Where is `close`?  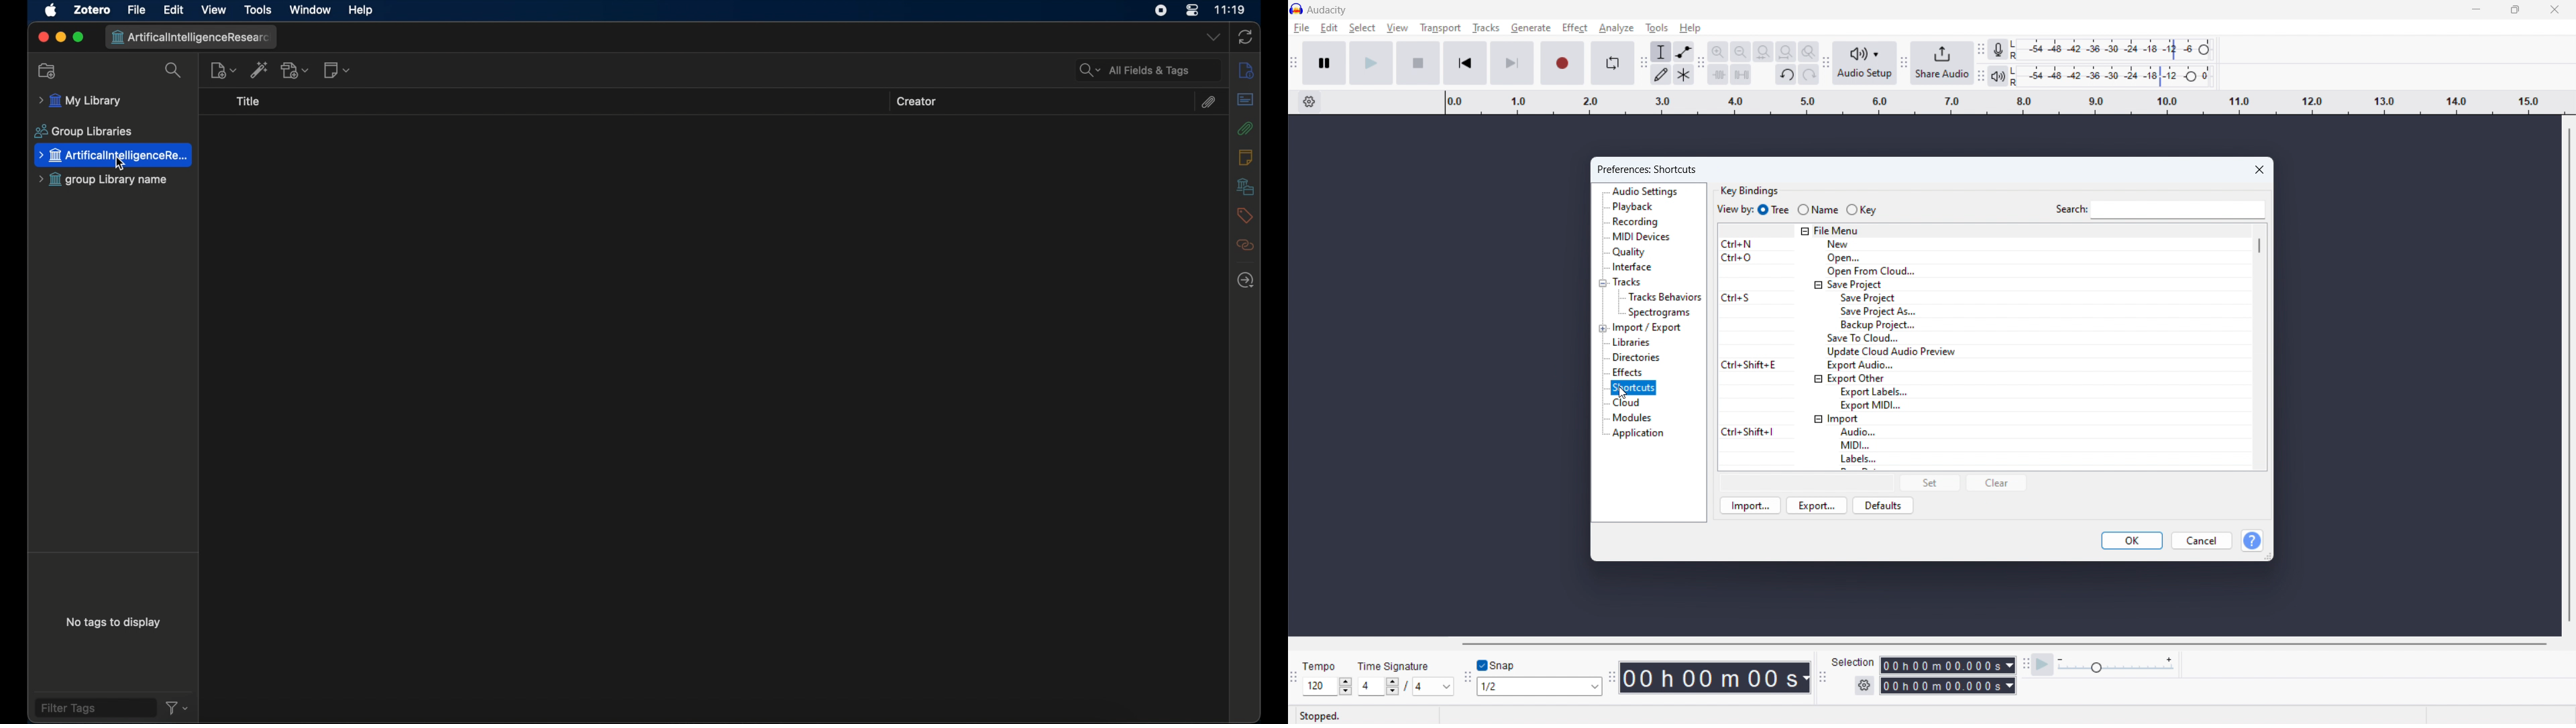
close is located at coordinates (42, 38).